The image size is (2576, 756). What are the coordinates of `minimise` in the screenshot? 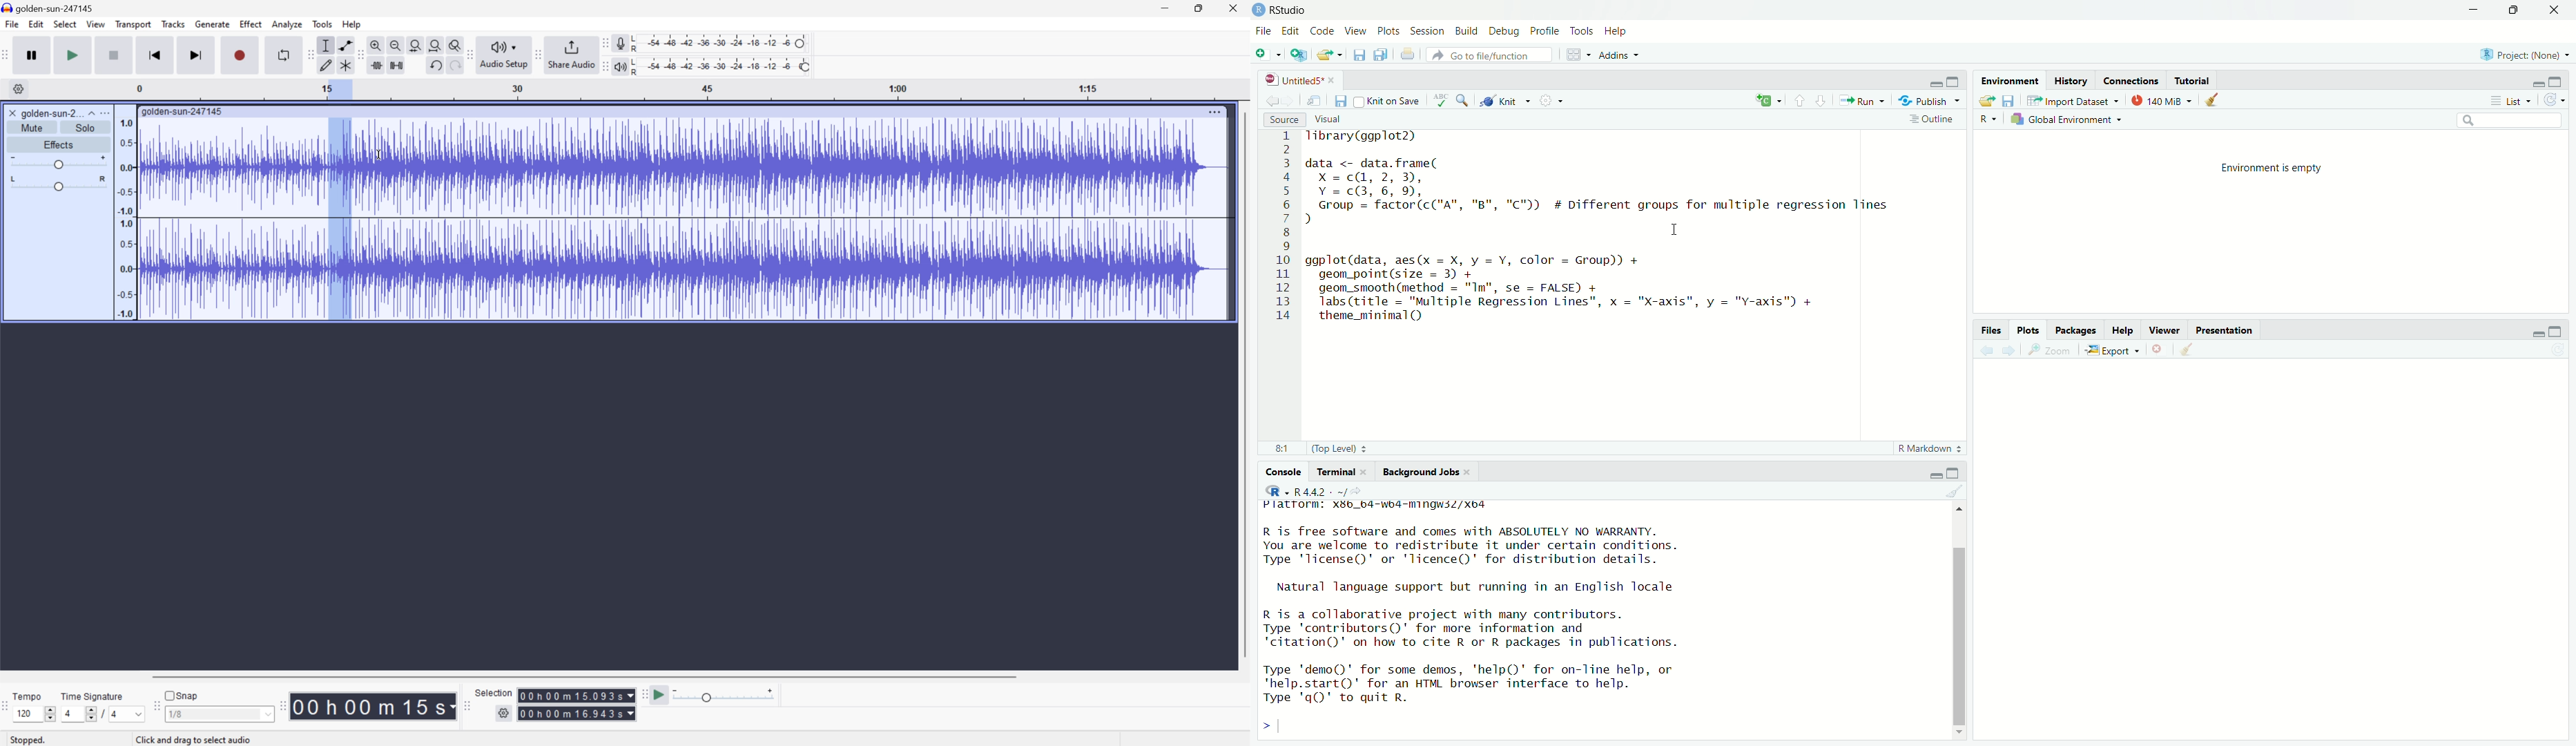 It's located at (1926, 474).